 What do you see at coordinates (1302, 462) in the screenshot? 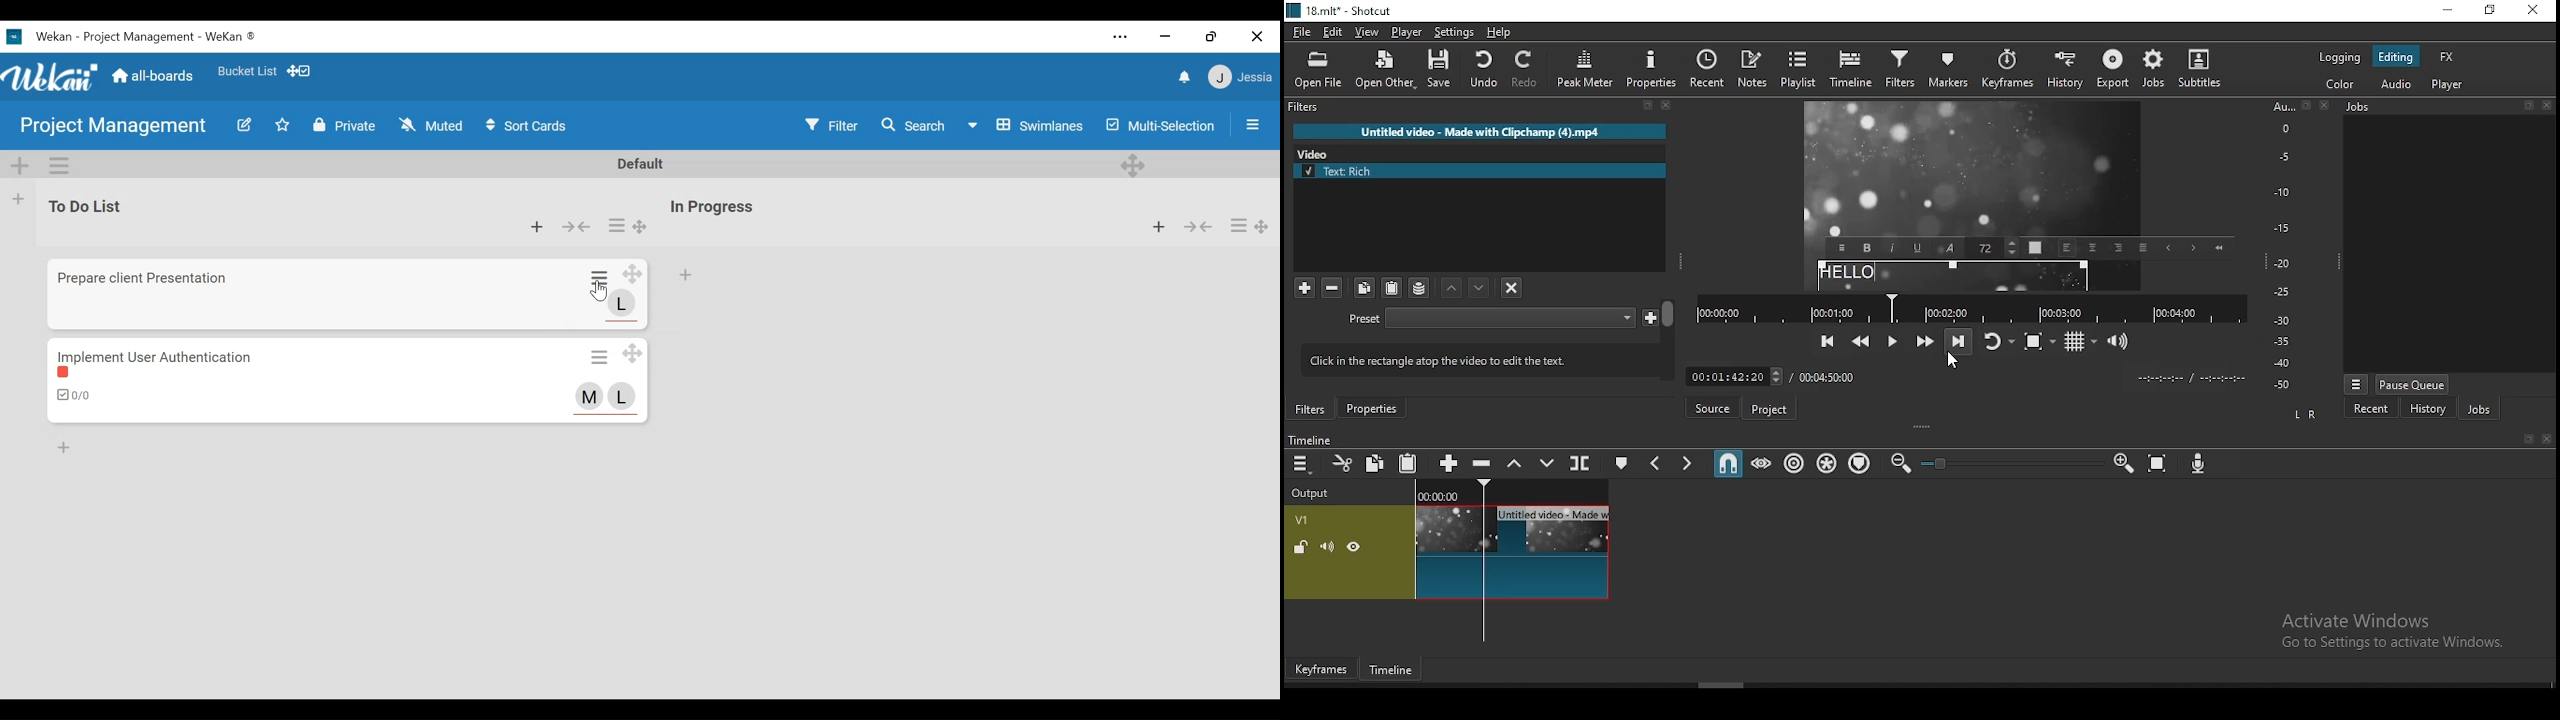
I see `timeline settings` at bounding box center [1302, 462].